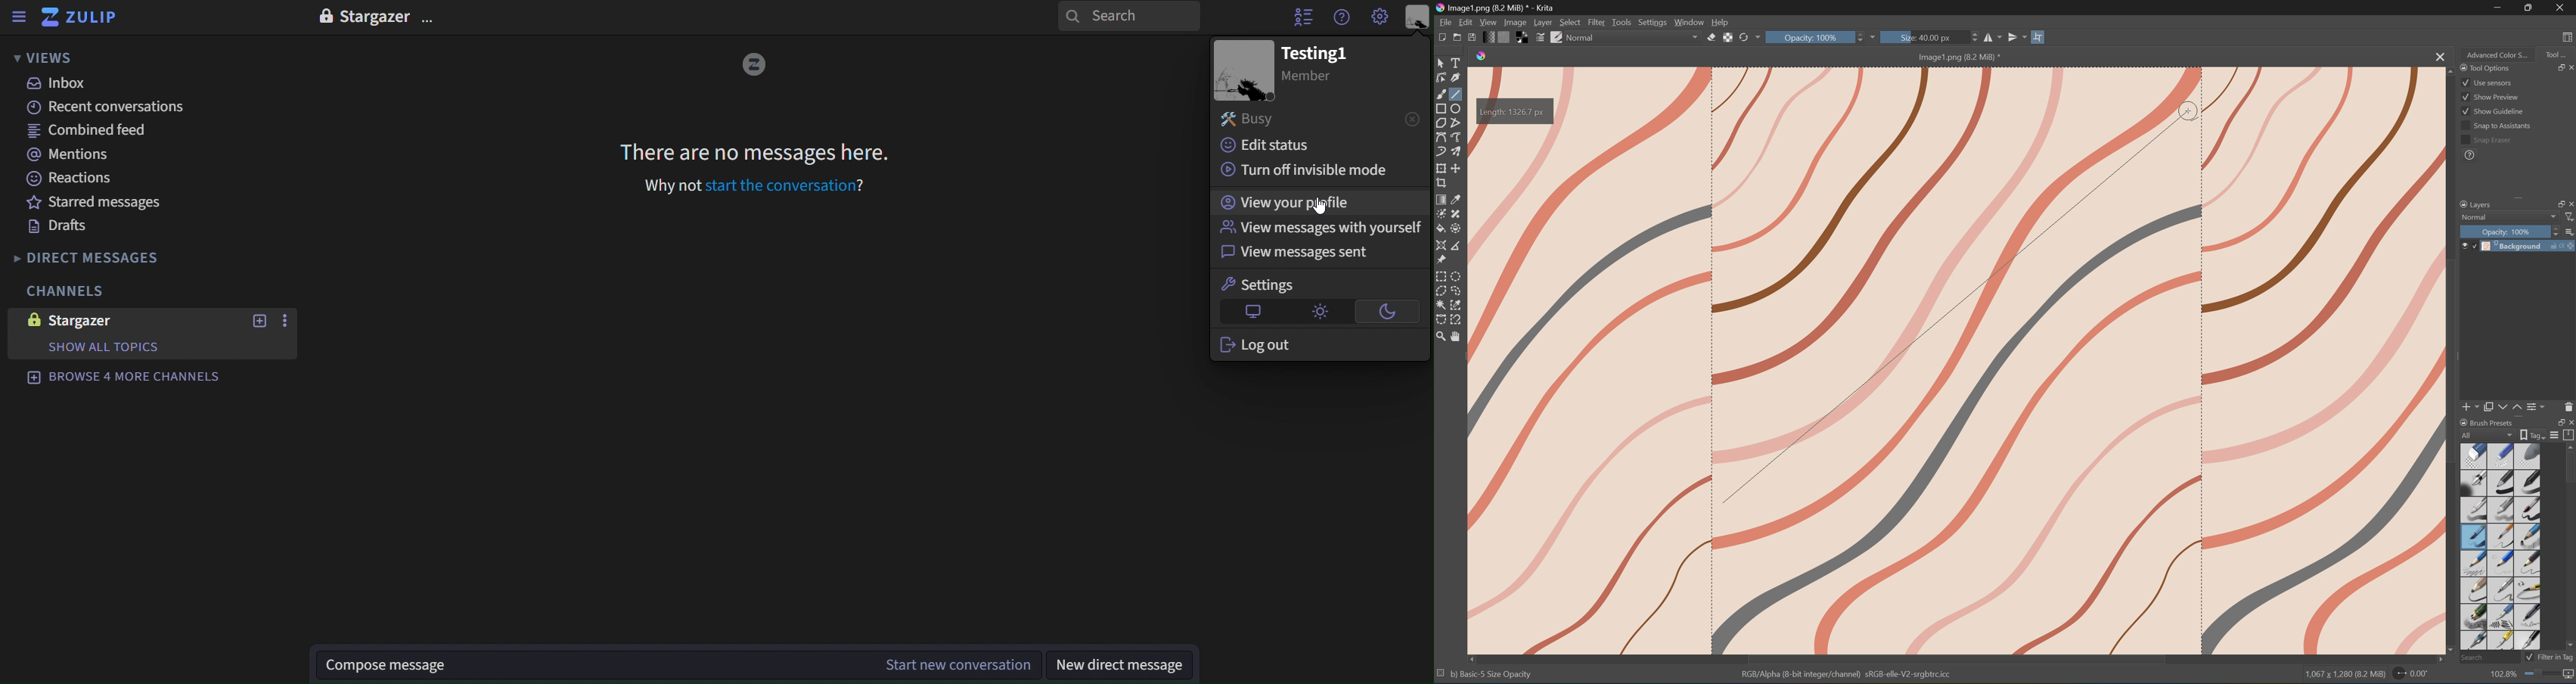 The image size is (2576, 700). What do you see at coordinates (1458, 168) in the screenshot?
I see `Move the layer` at bounding box center [1458, 168].